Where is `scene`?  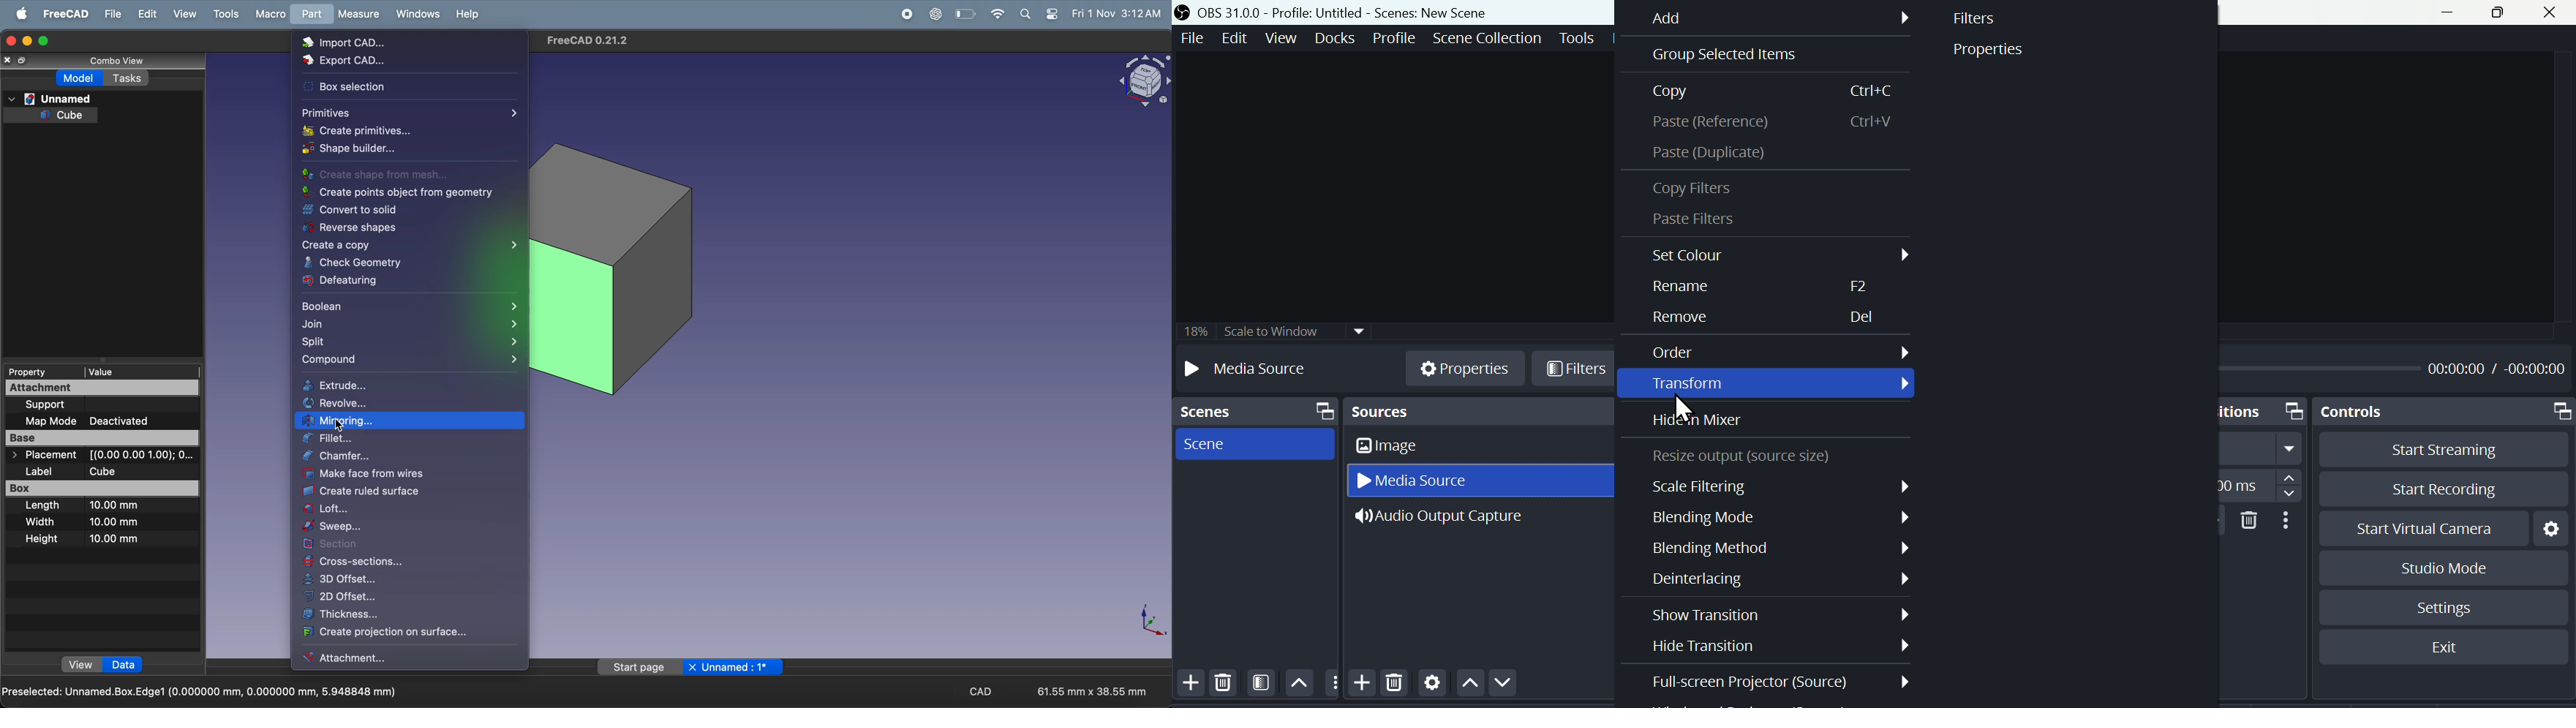 scene is located at coordinates (1214, 442).